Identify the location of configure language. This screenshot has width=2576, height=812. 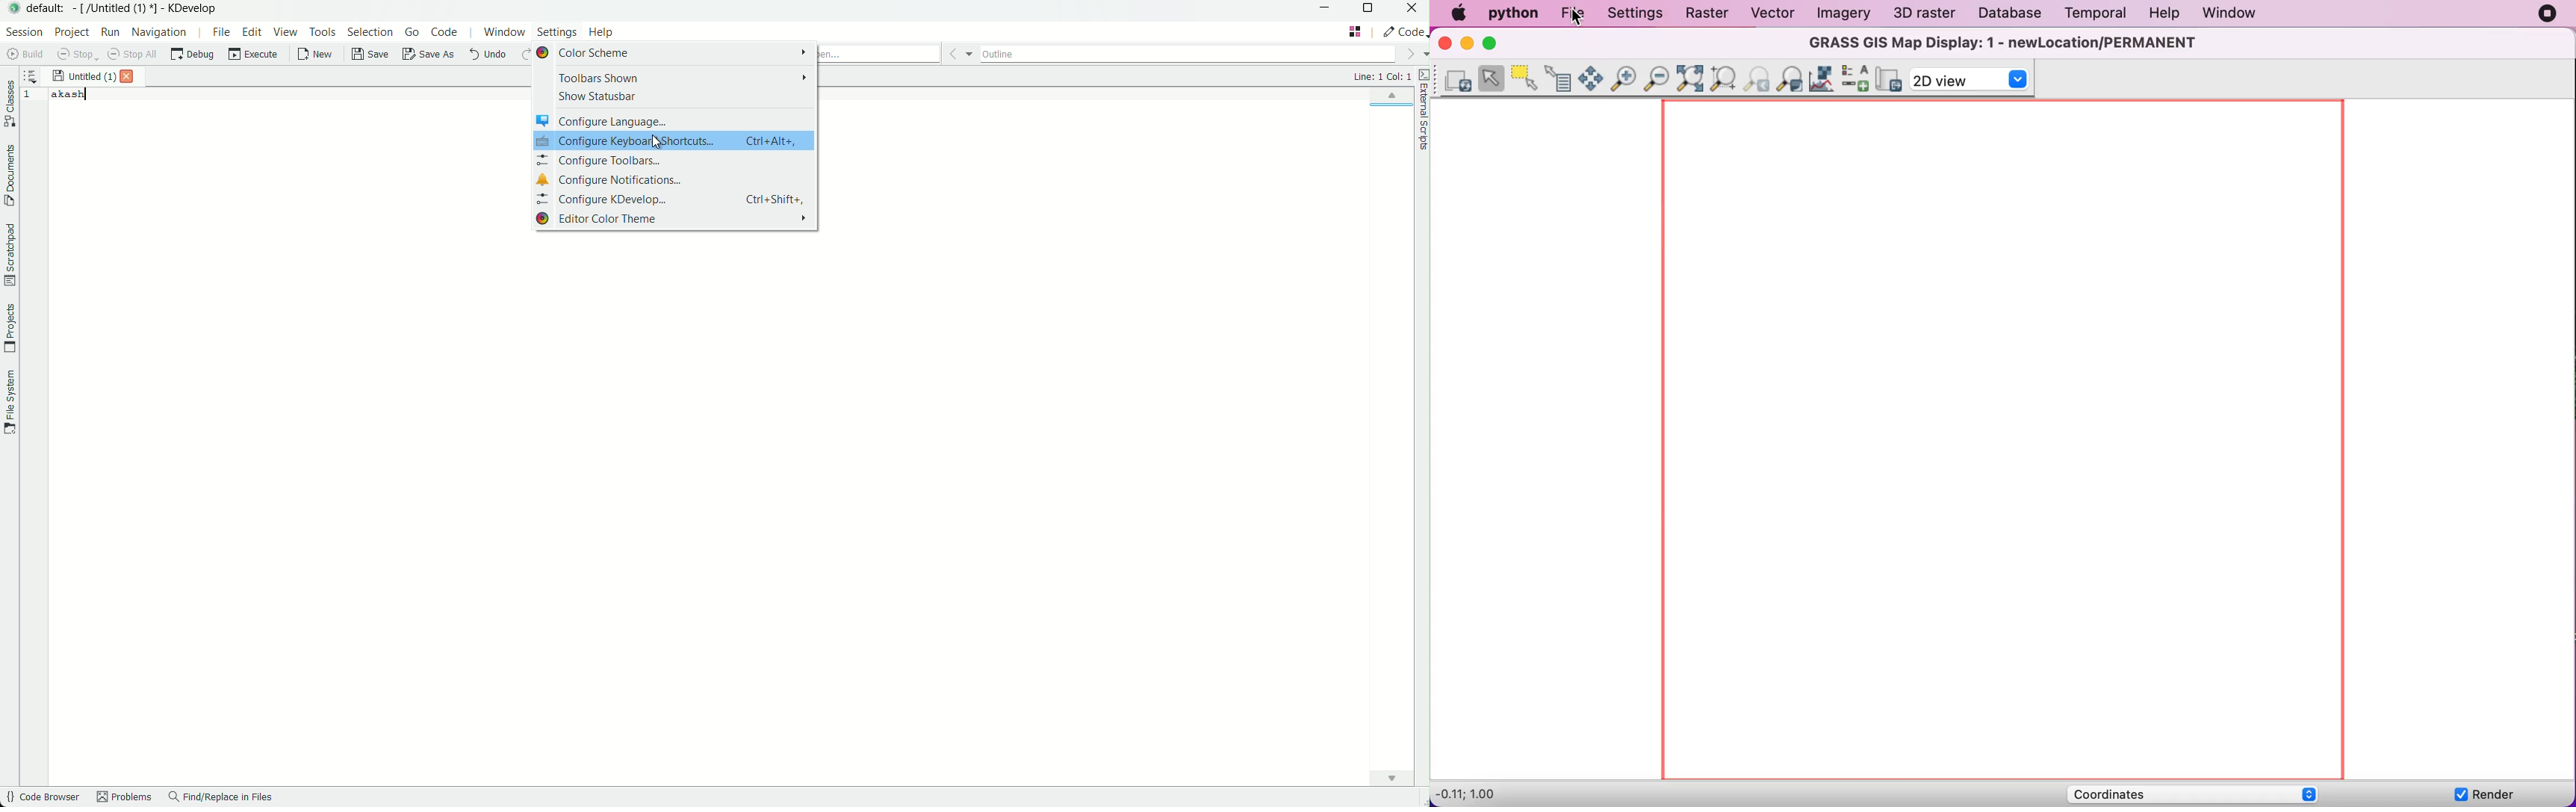
(672, 120).